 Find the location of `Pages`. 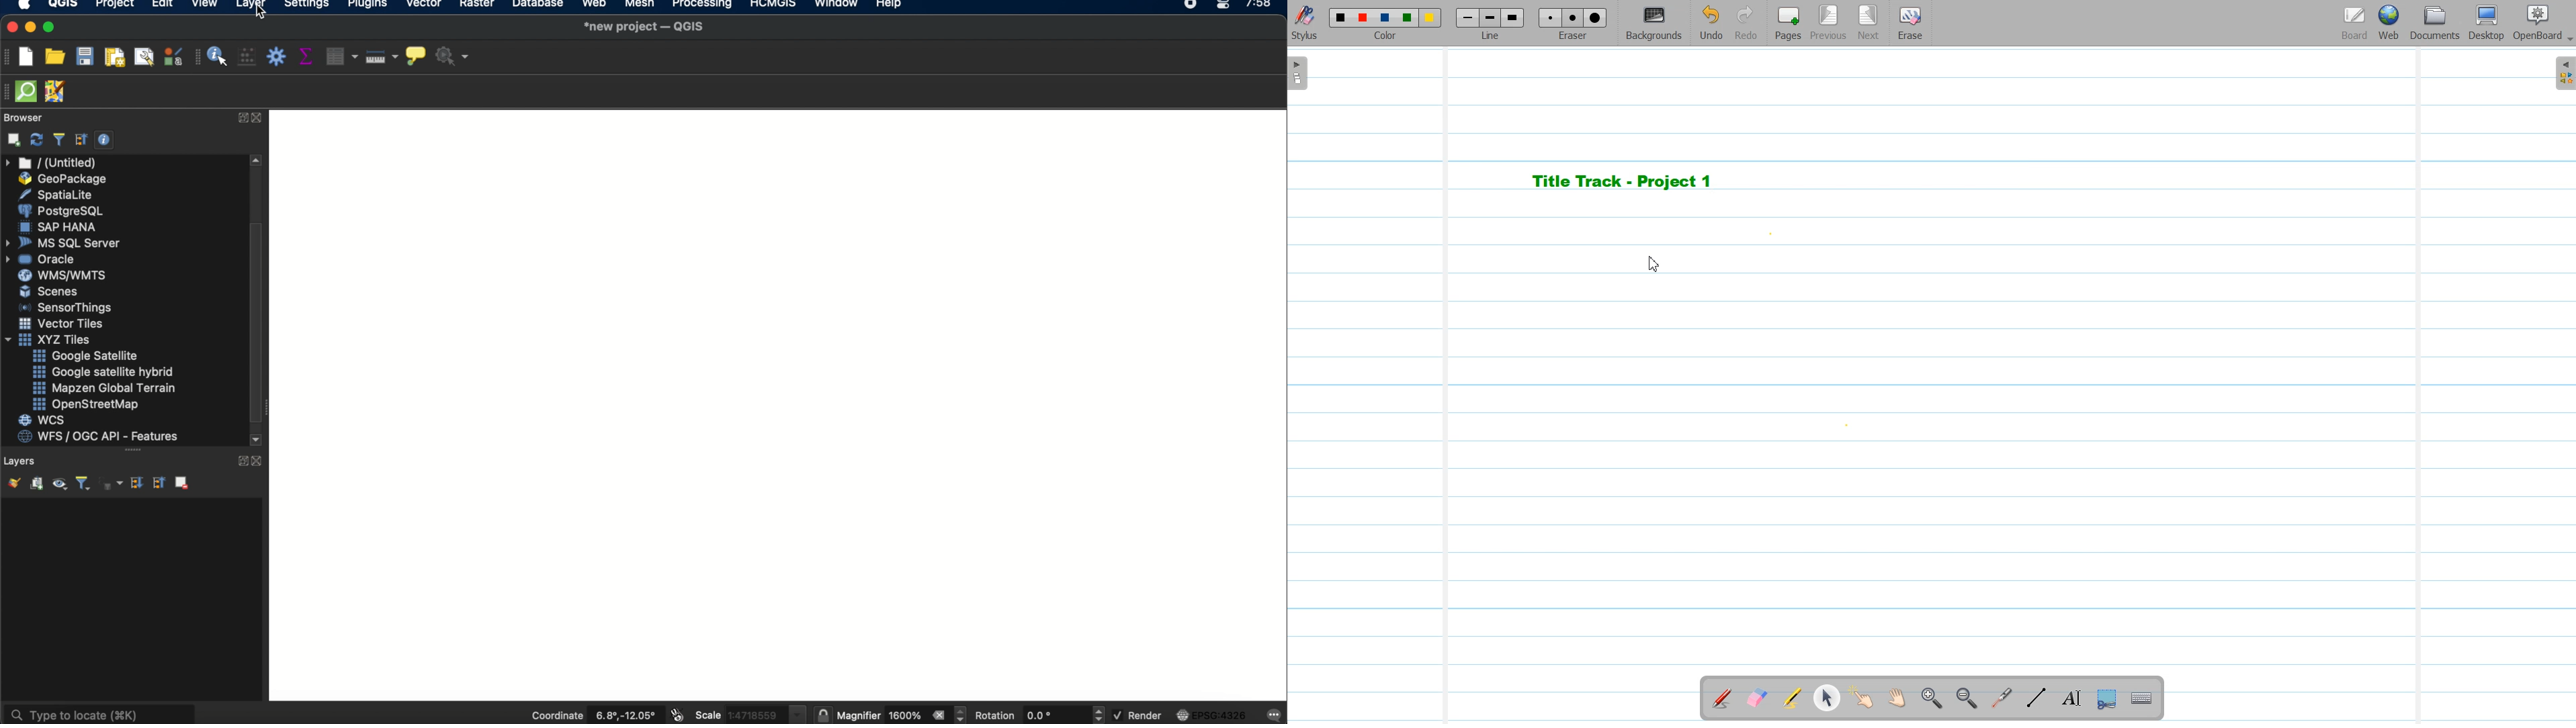

Pages is located at coordinates (1787, 23).